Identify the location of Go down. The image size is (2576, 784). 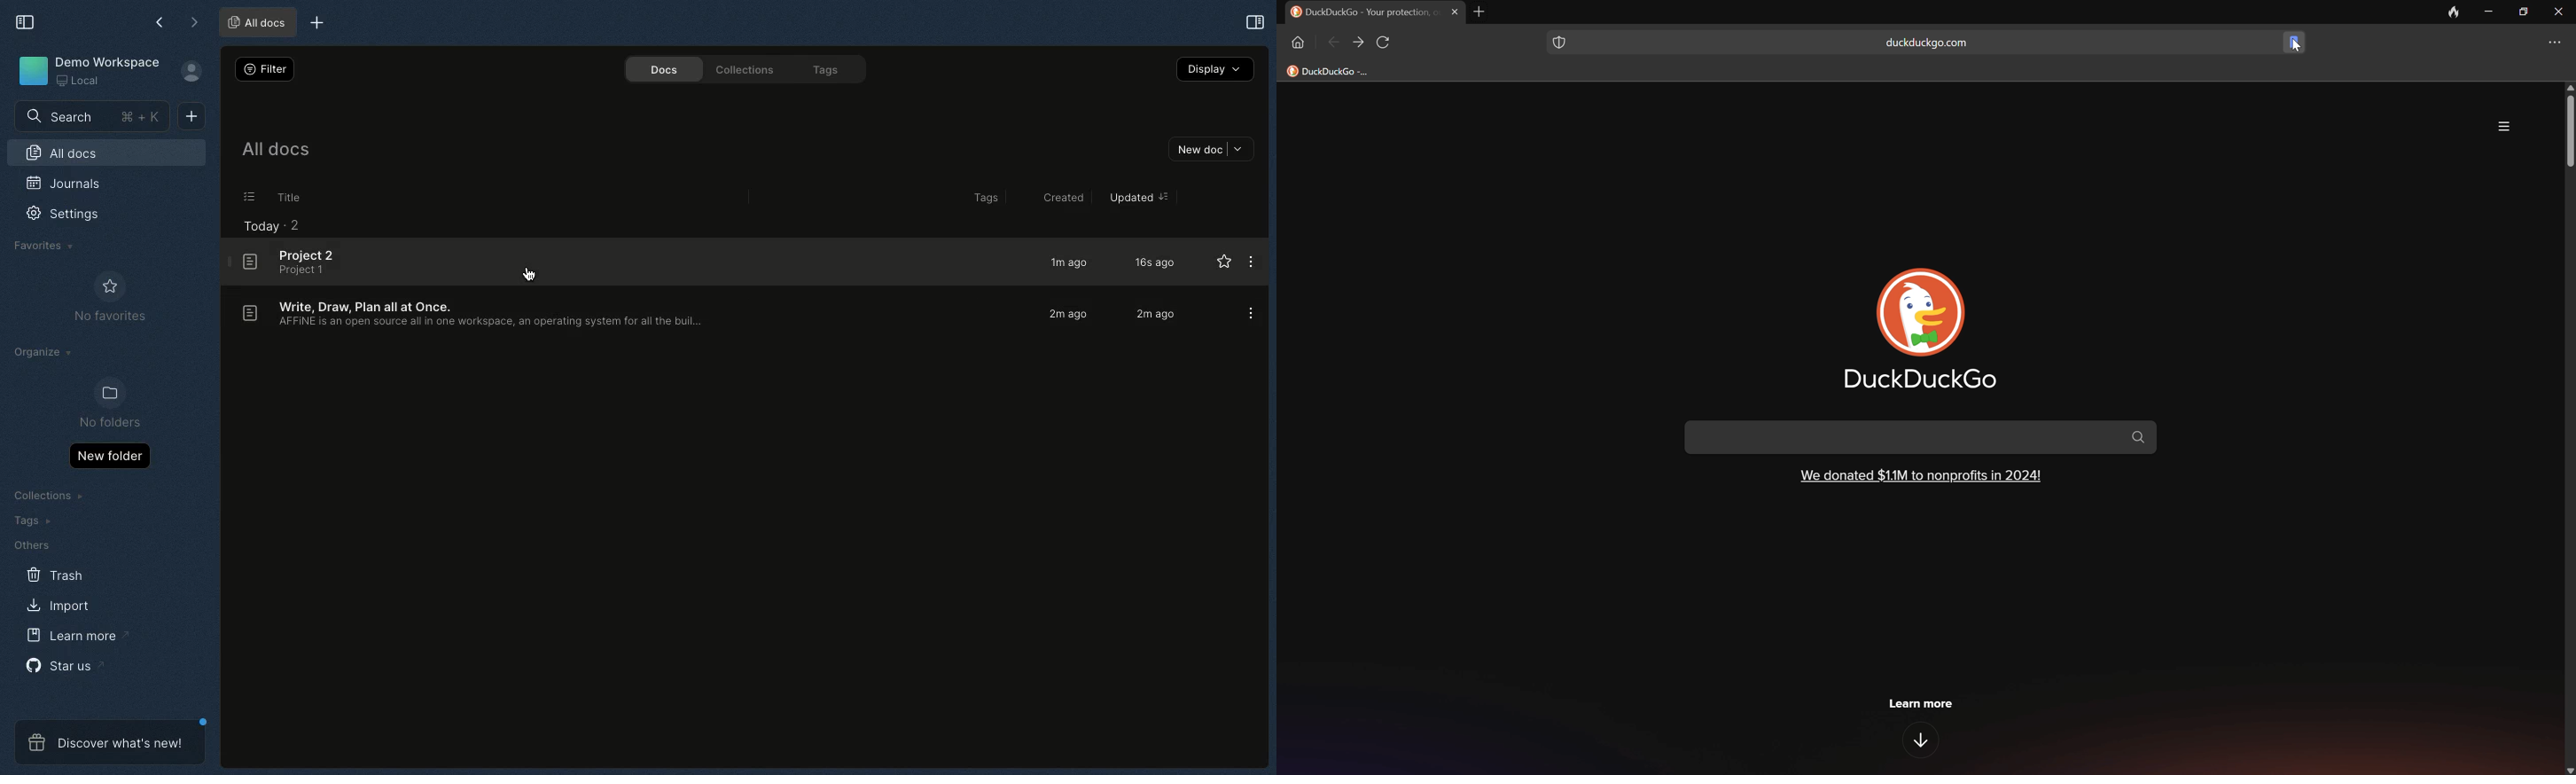
(1923, 741).